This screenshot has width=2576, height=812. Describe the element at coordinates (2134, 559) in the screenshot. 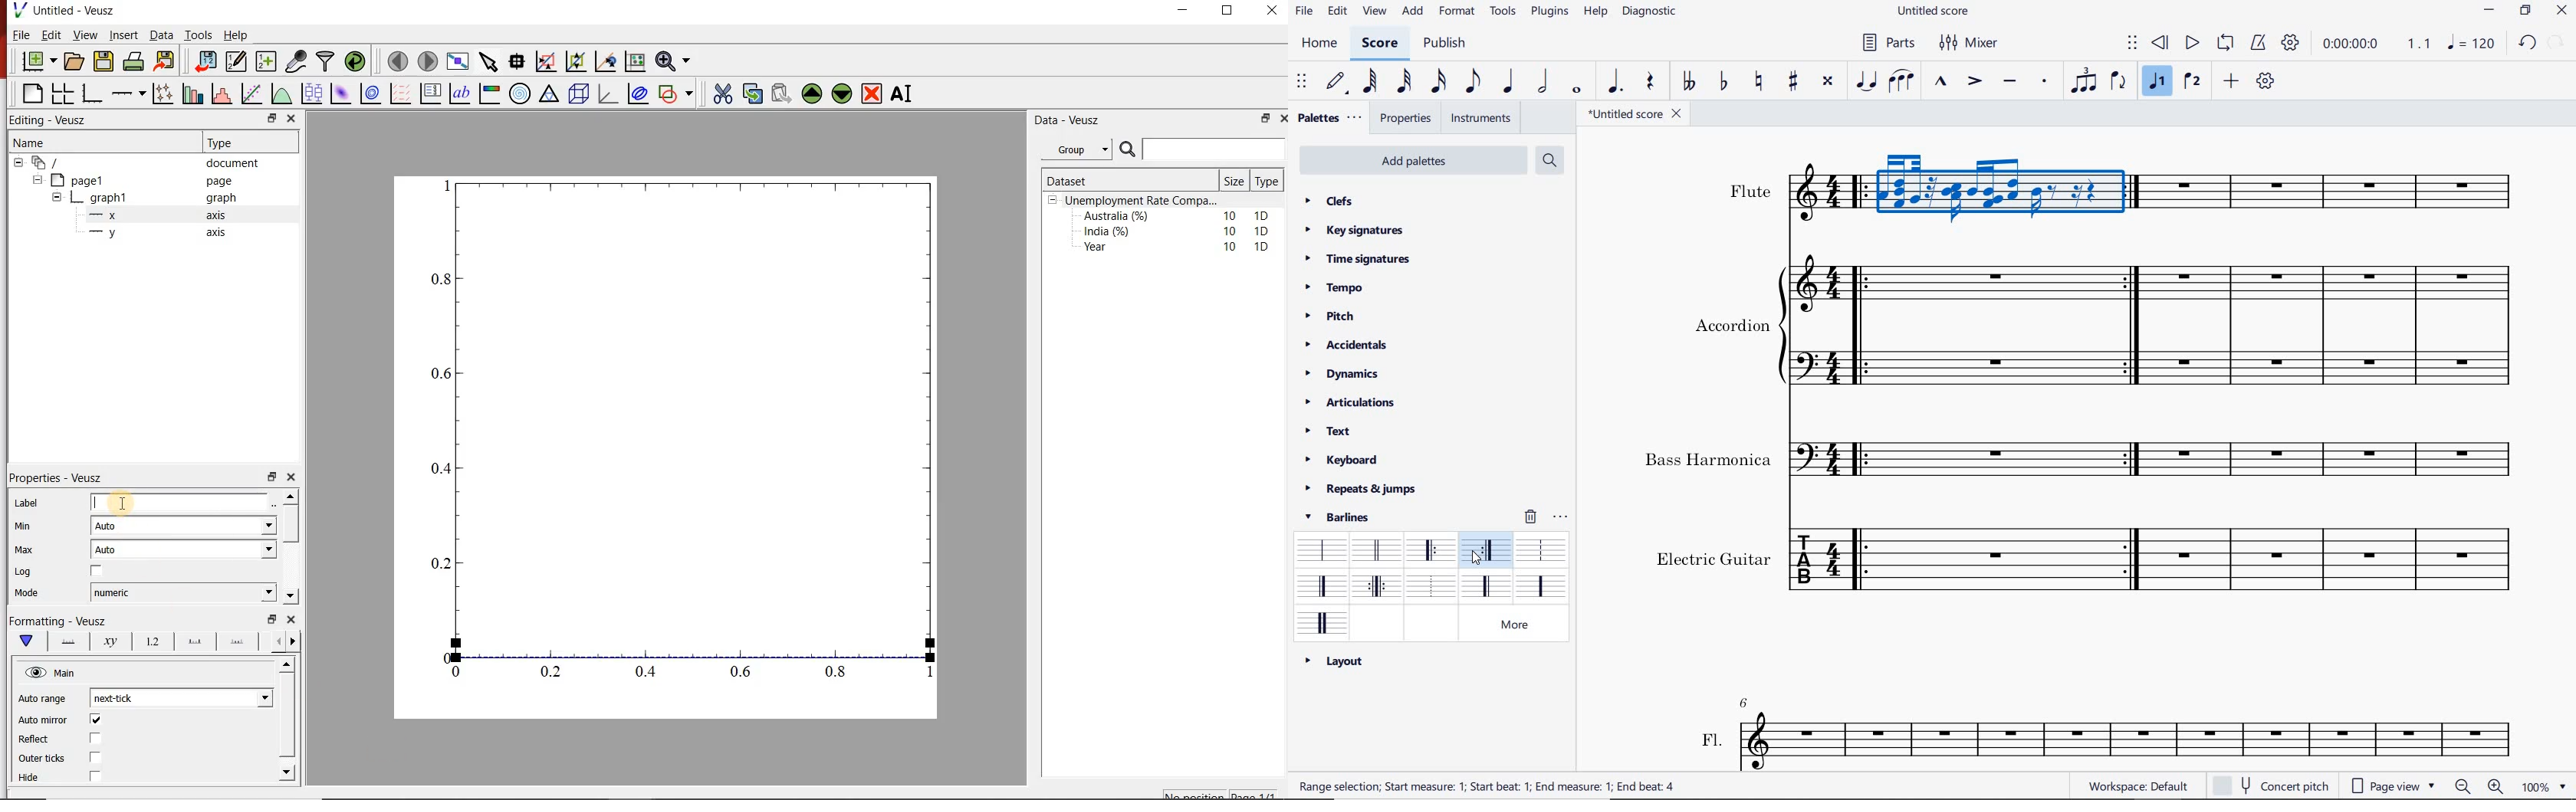

I see `right (end) repeat sign added` at that location.